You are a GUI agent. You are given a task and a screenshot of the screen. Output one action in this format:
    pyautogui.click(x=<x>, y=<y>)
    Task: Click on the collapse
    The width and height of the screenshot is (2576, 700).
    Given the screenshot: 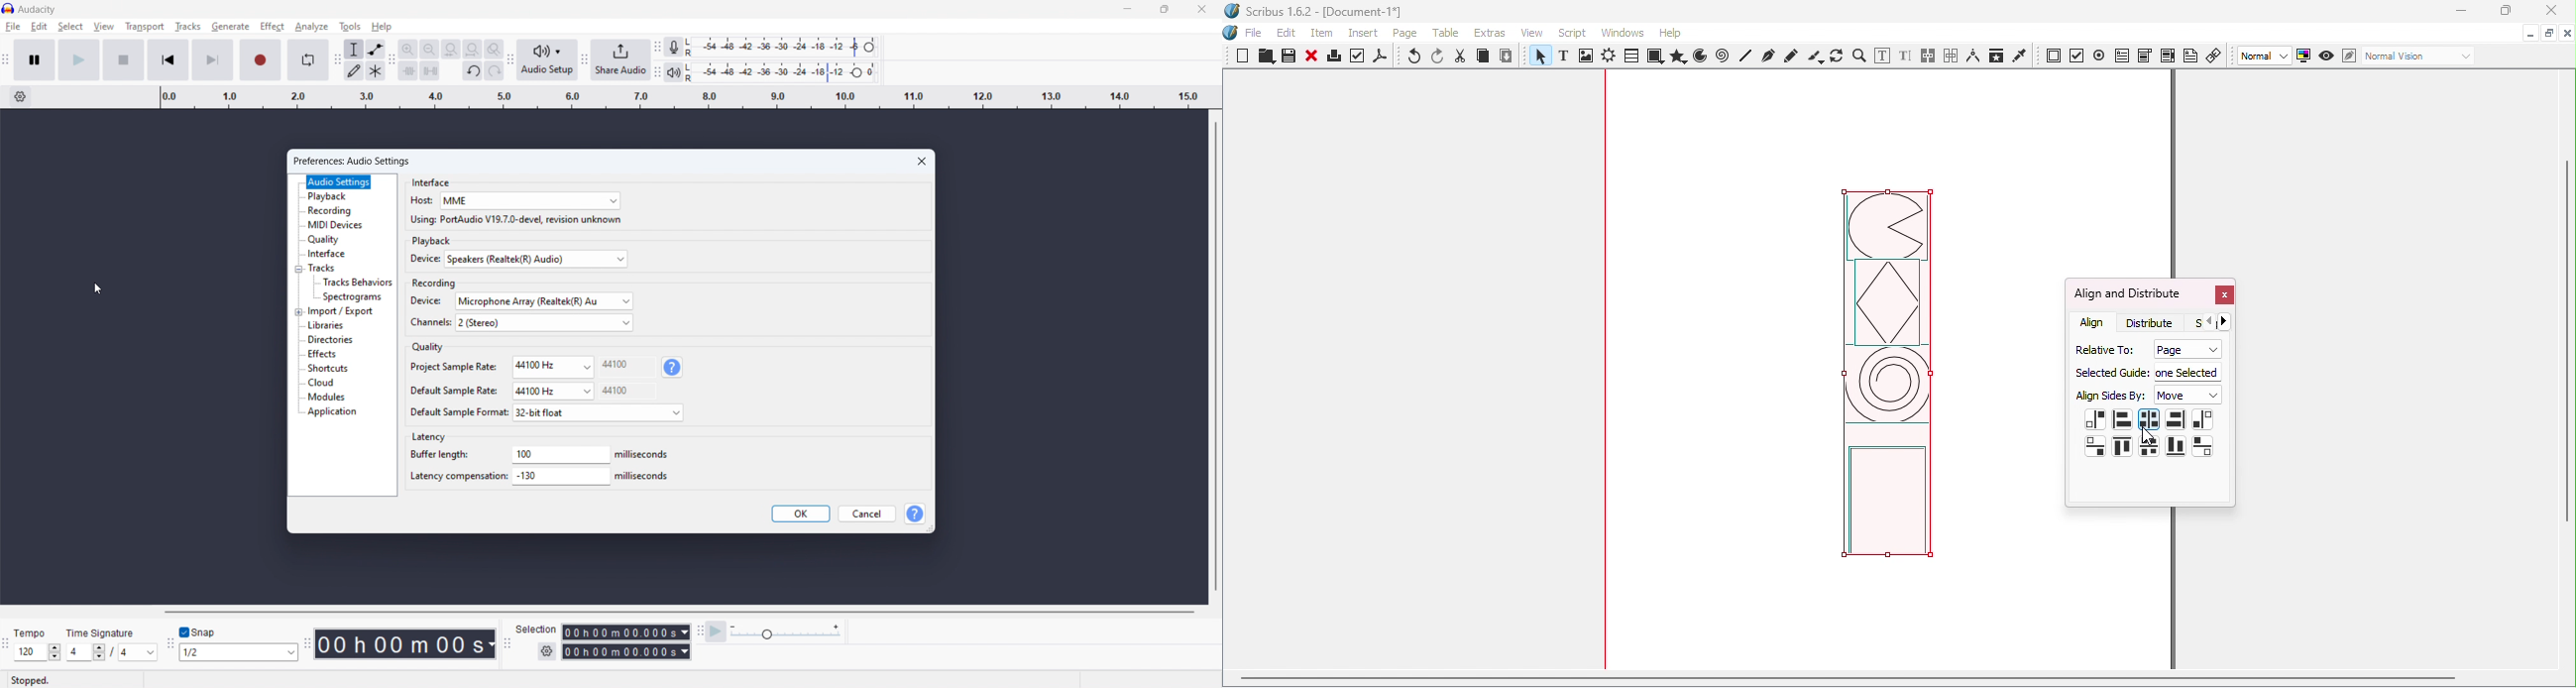 What is the action you would take?
    pyautogui.click(x=298, y=269)
    